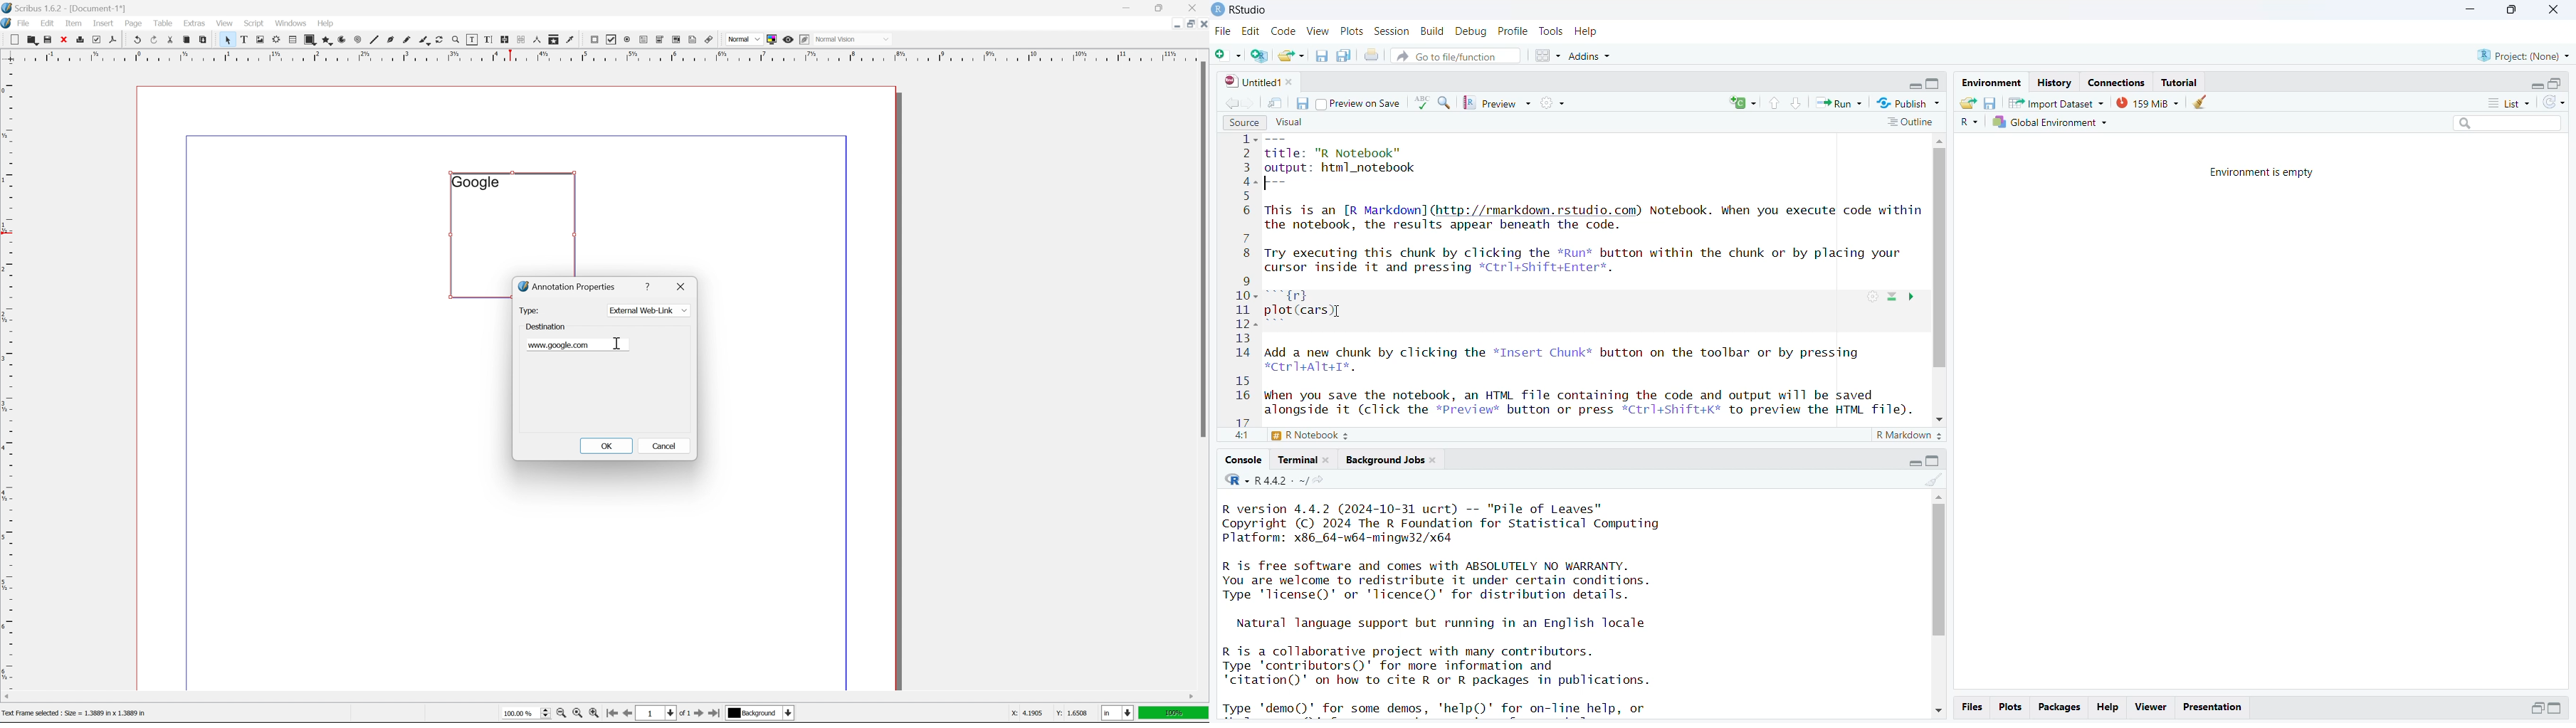  Describe the element at coordinates (1913, 86) in the screenshot. I see `expand` at that location.